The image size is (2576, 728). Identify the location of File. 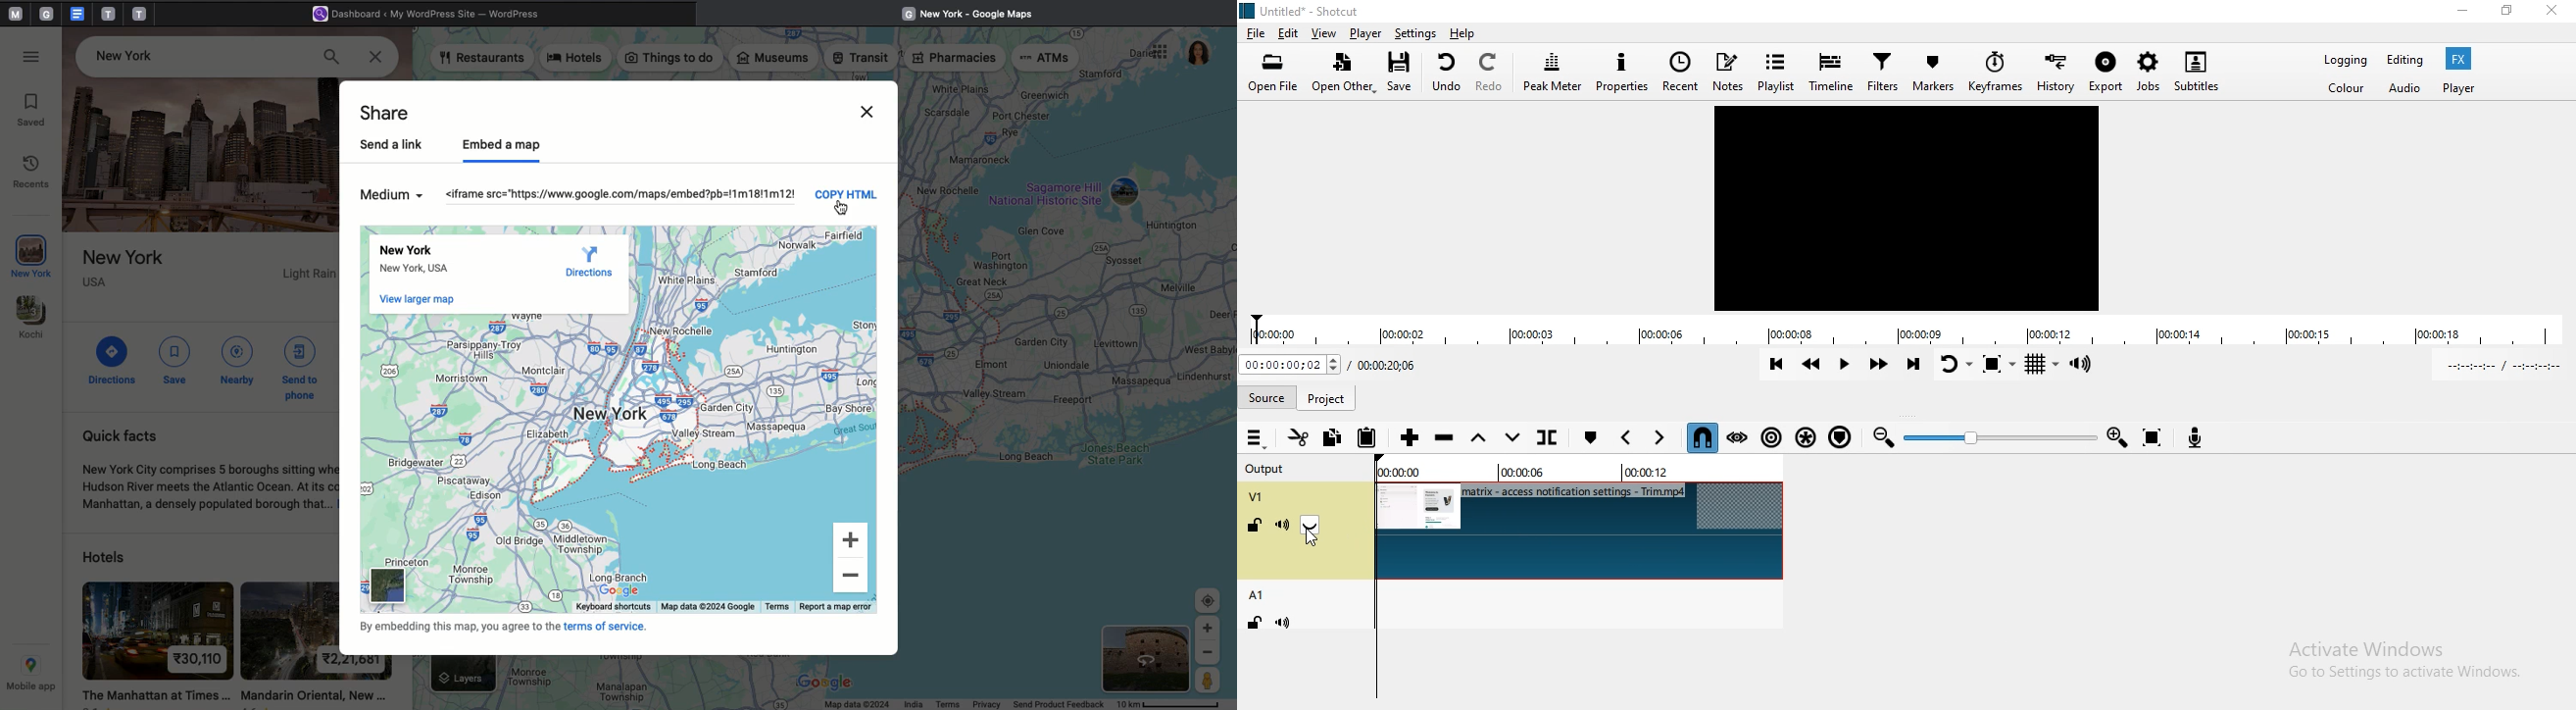
(1255, 32).